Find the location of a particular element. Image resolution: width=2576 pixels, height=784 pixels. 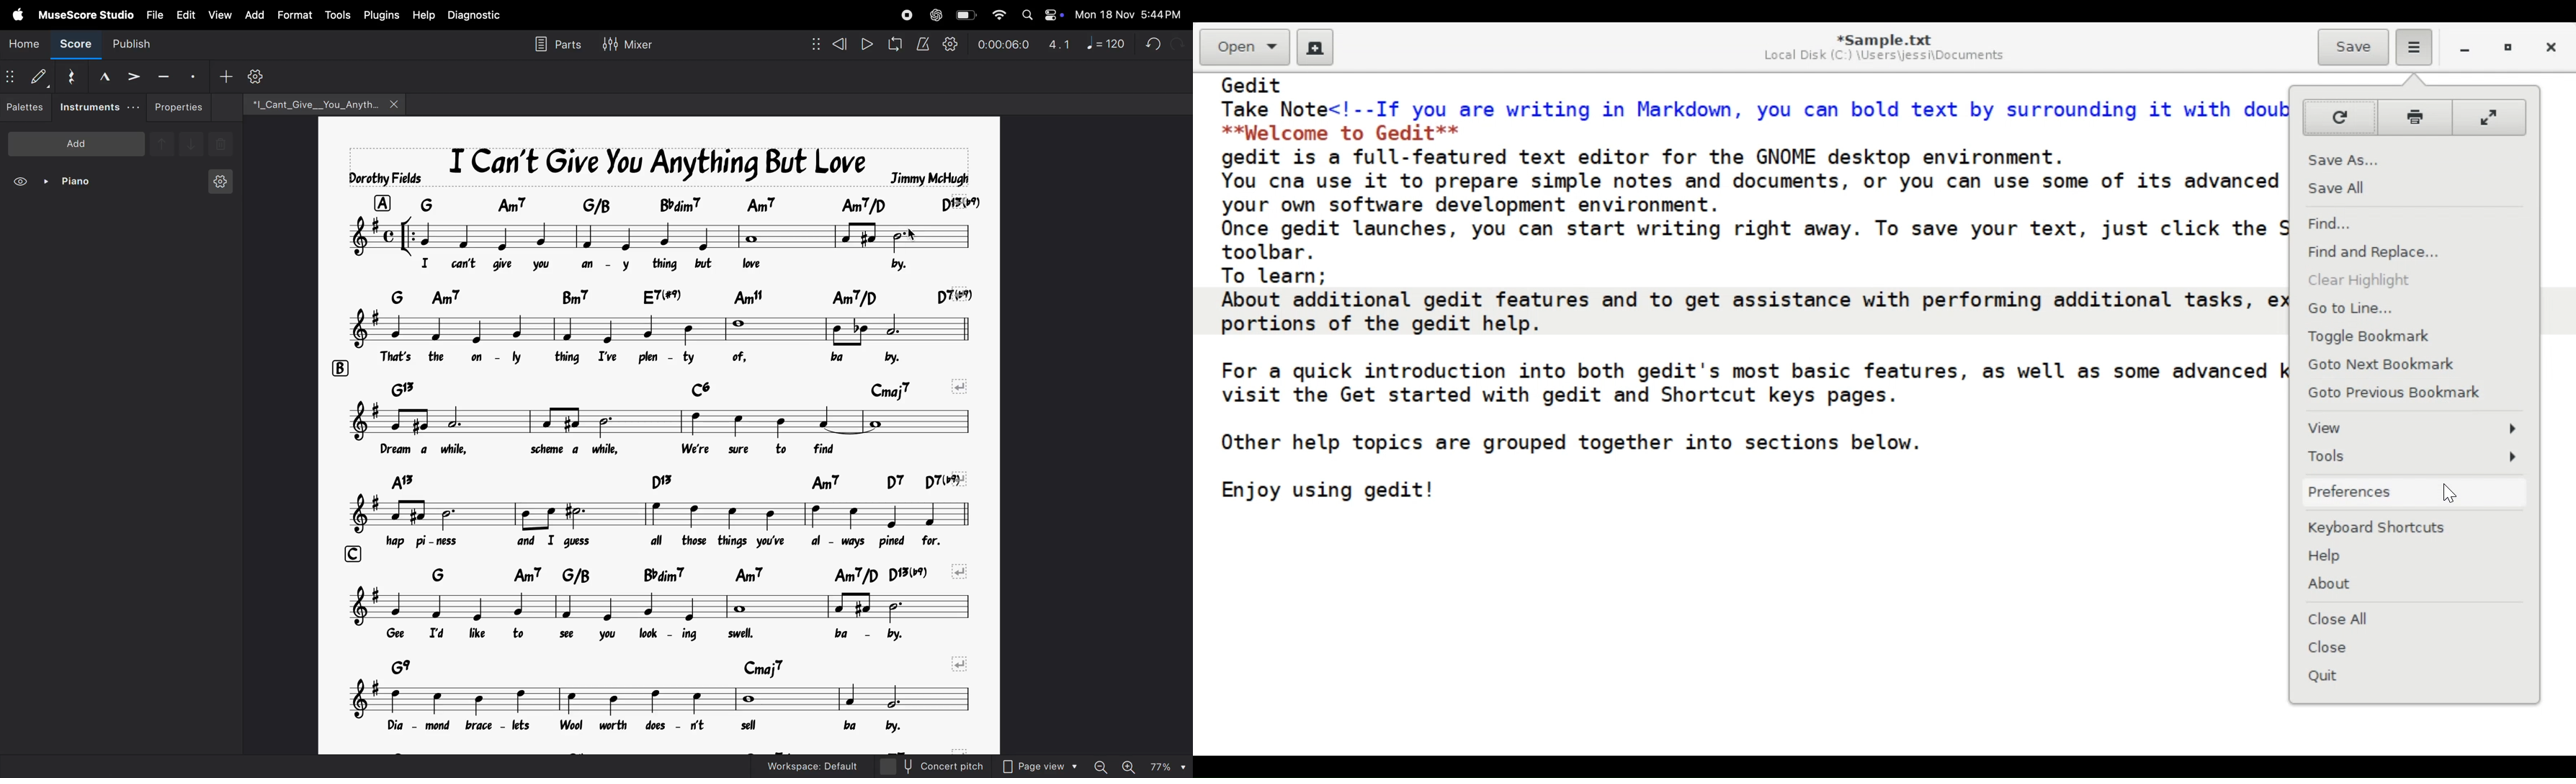

metronome is located at coordinates (923, 44).